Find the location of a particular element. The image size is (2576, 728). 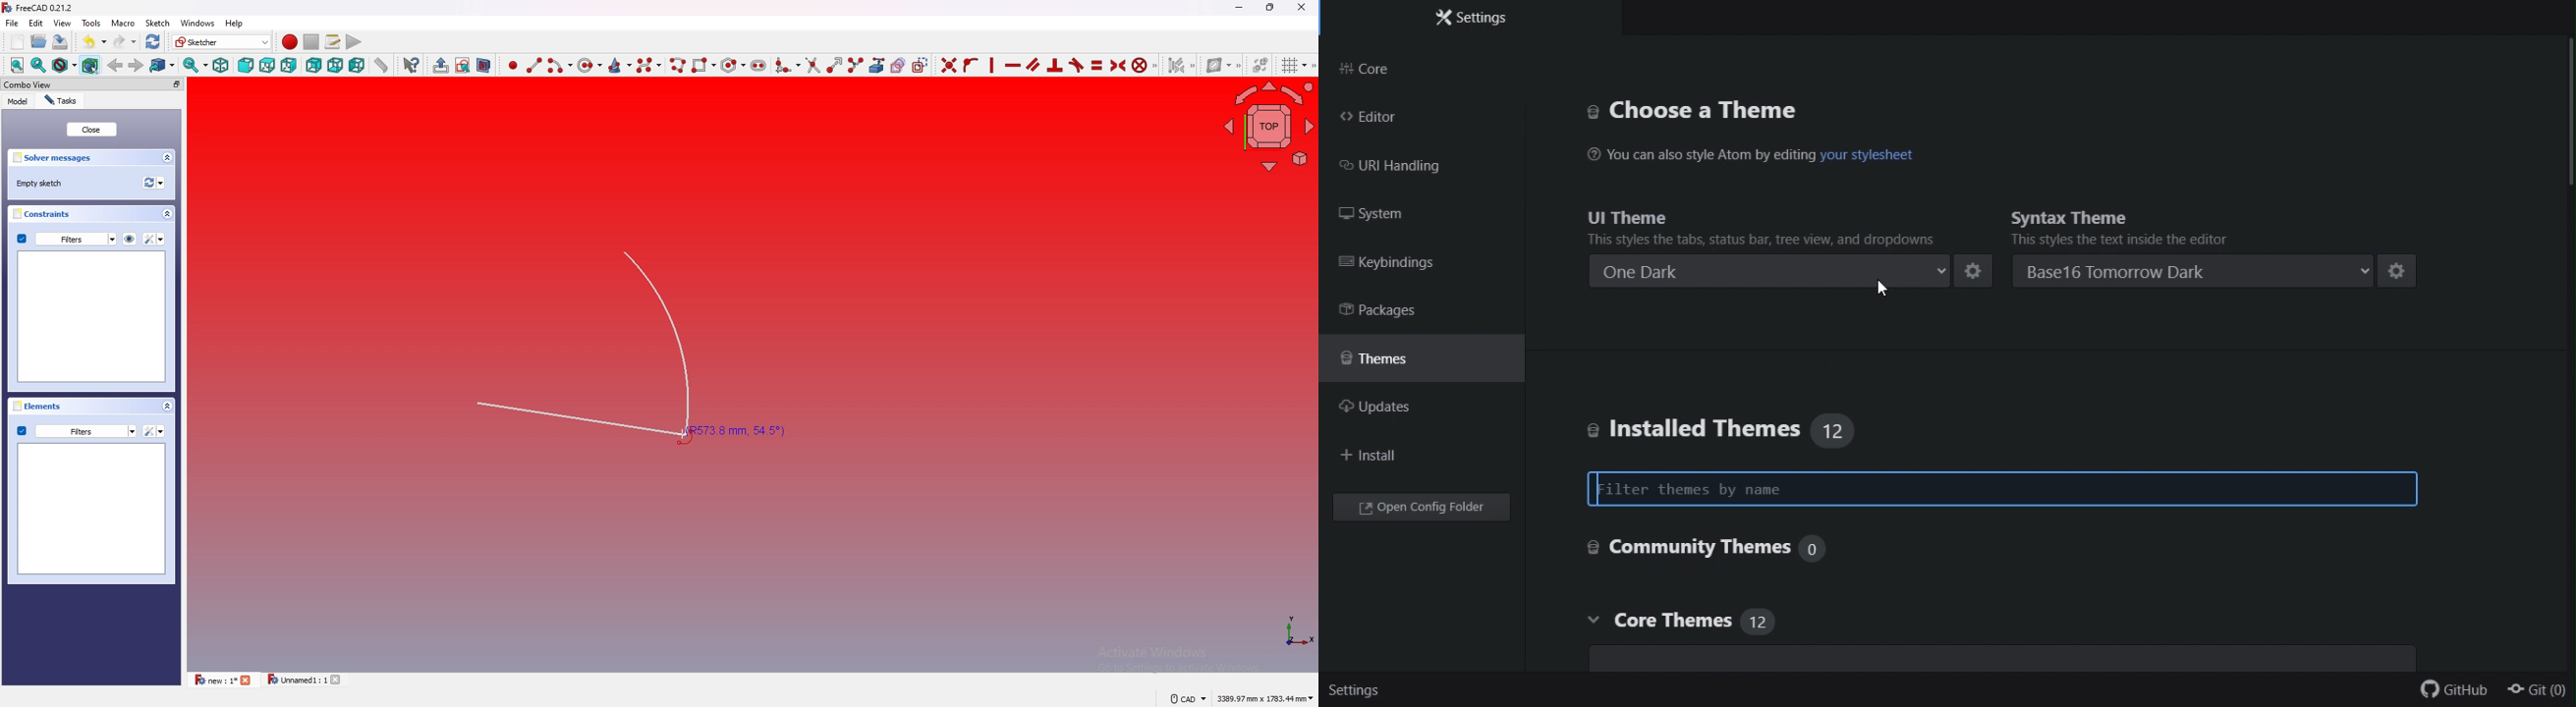

minimize is located at coordinates (1239, 8).